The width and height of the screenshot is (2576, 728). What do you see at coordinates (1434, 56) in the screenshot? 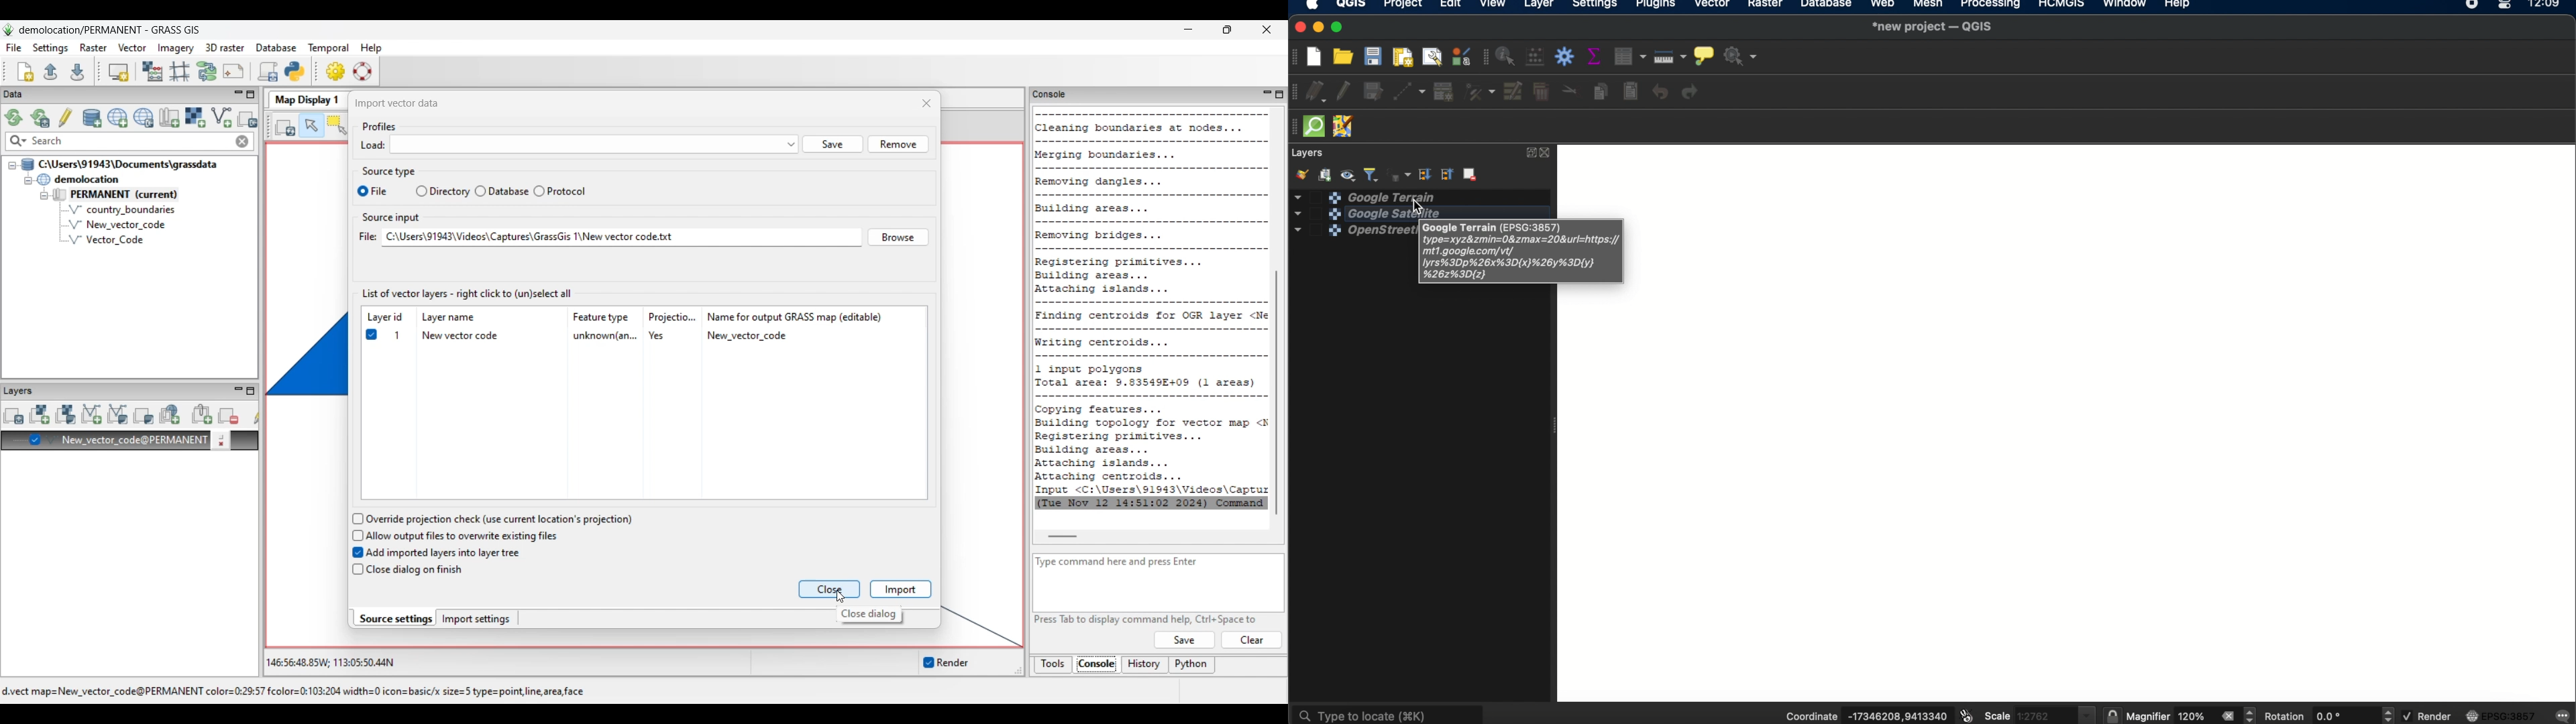
I see `show layout manager` at bounding box center [1434, 56].